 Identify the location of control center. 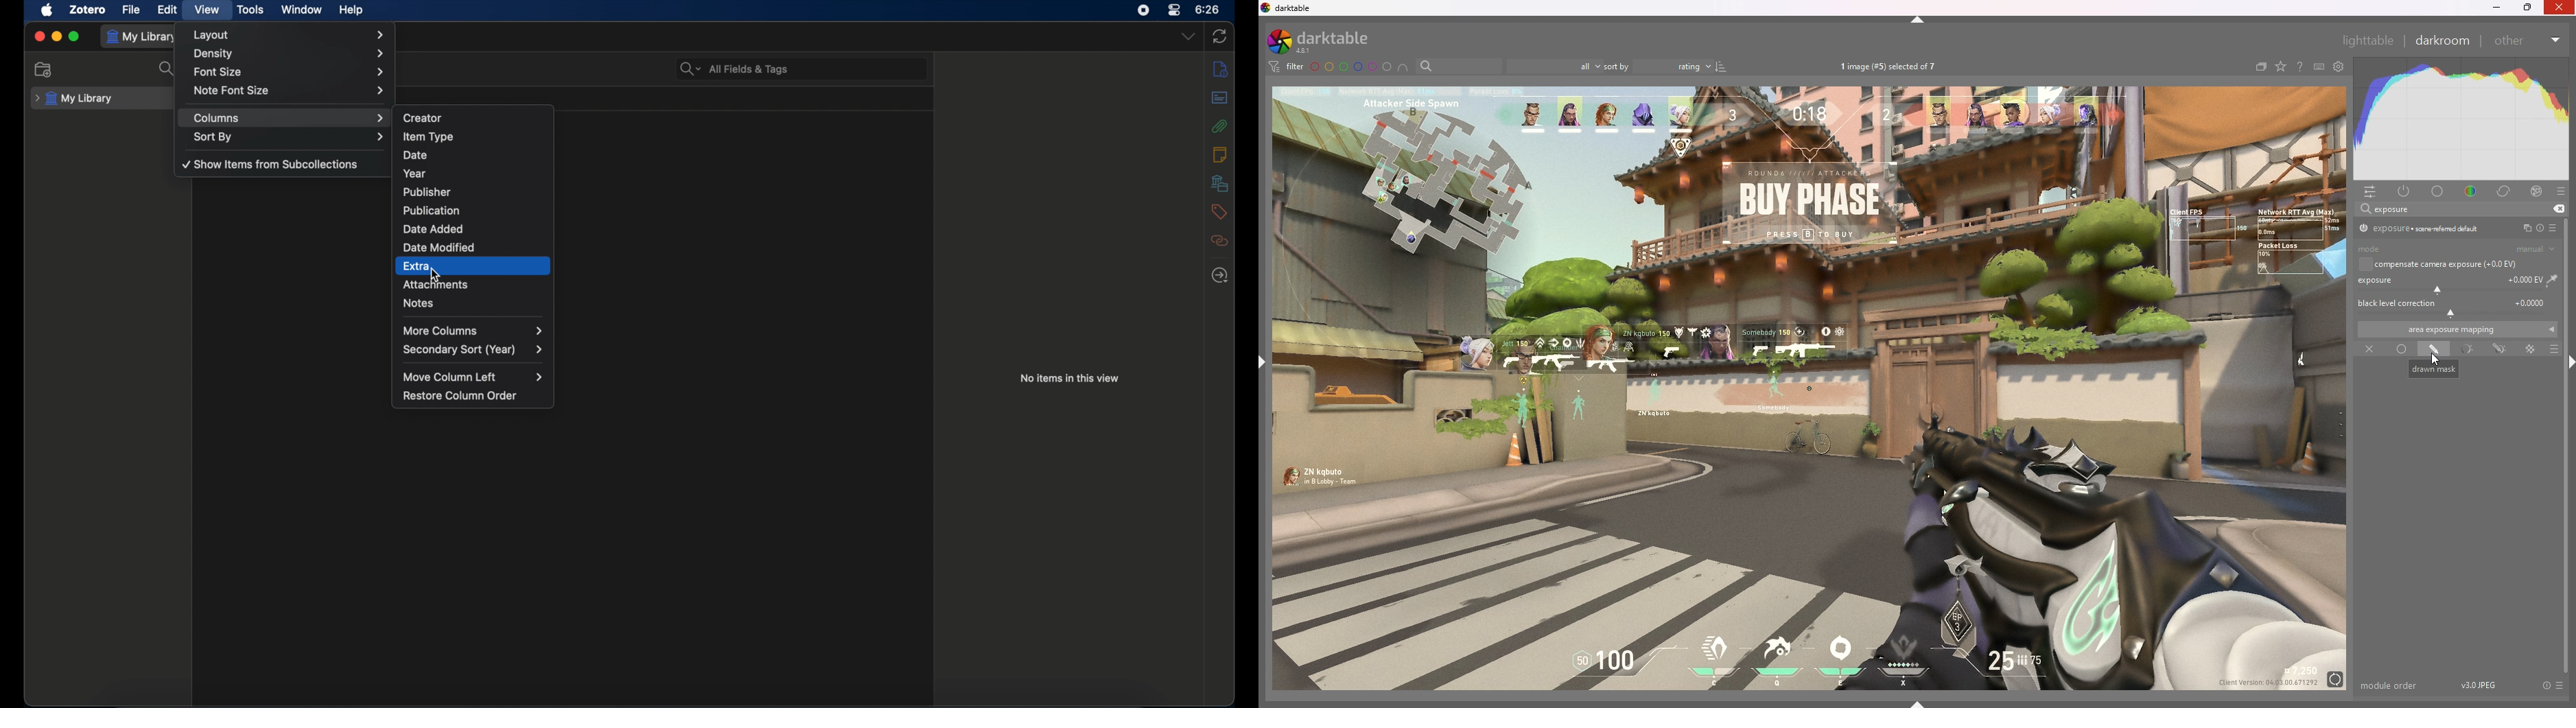
(1175, 10).